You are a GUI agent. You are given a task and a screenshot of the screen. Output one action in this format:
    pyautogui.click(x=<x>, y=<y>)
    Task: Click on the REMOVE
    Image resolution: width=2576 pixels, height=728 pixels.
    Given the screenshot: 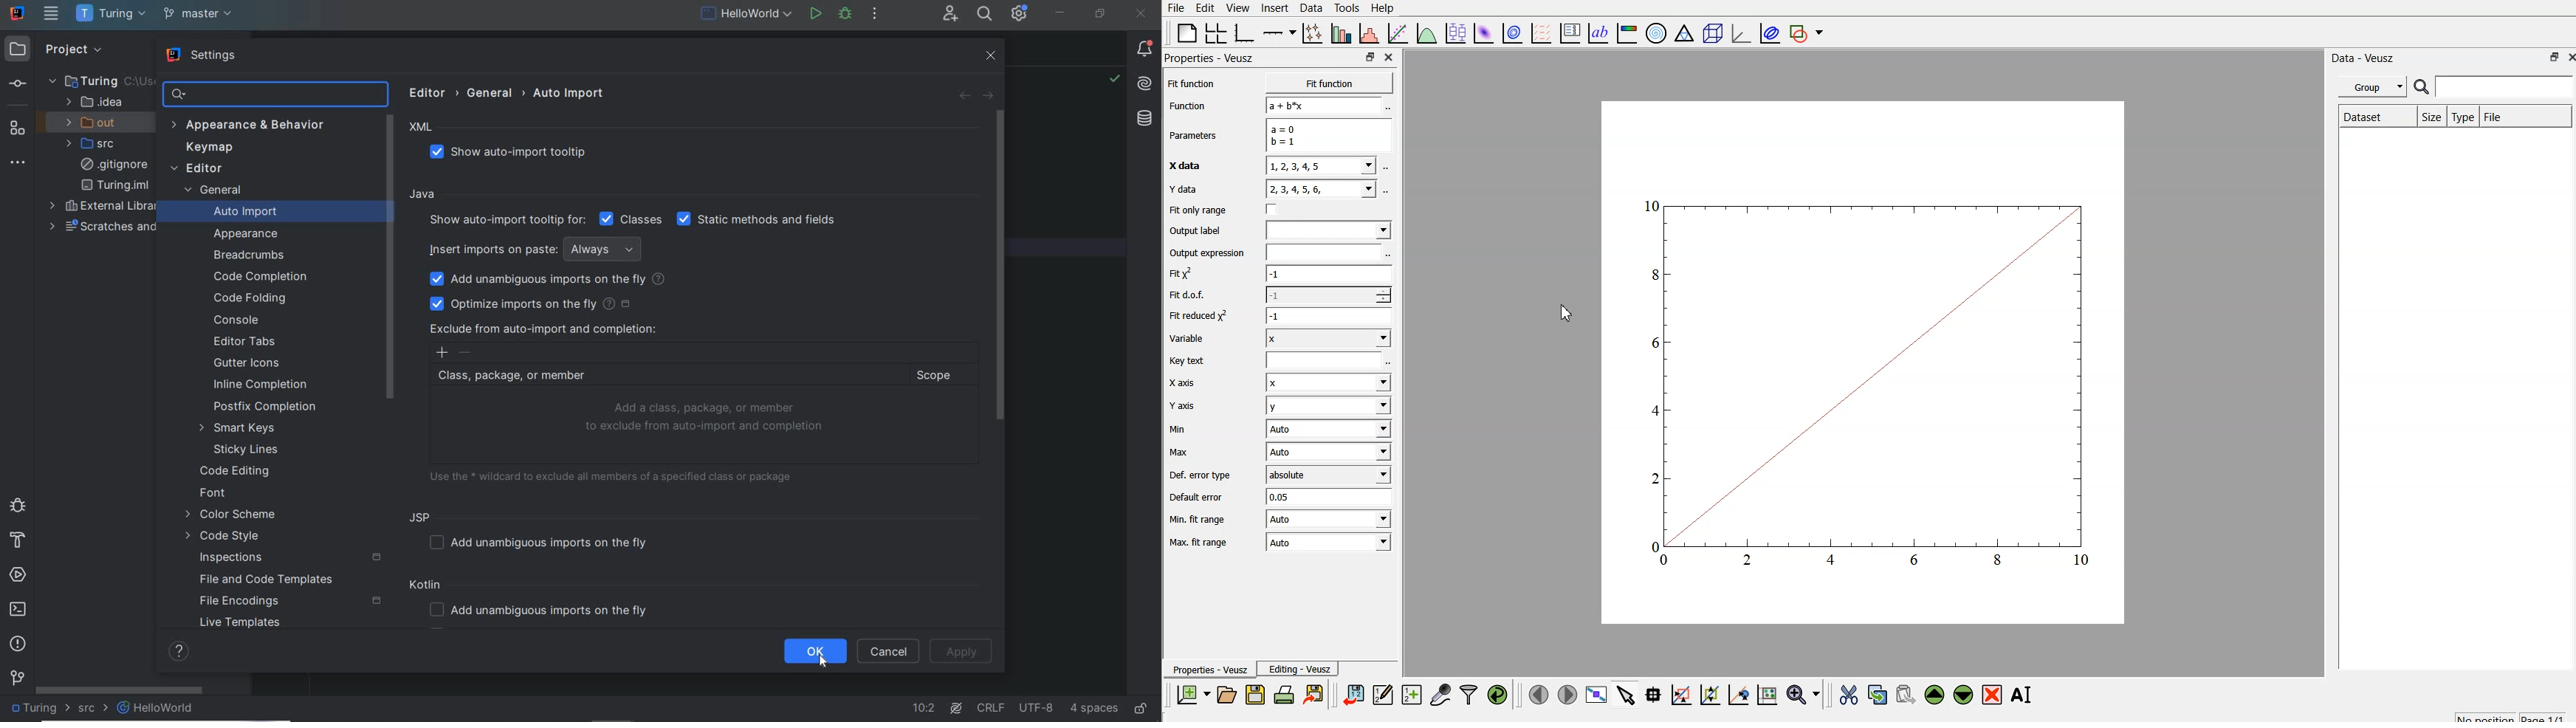 What is the action you would take?
    pyautogui.click(x=466, y=353)
    